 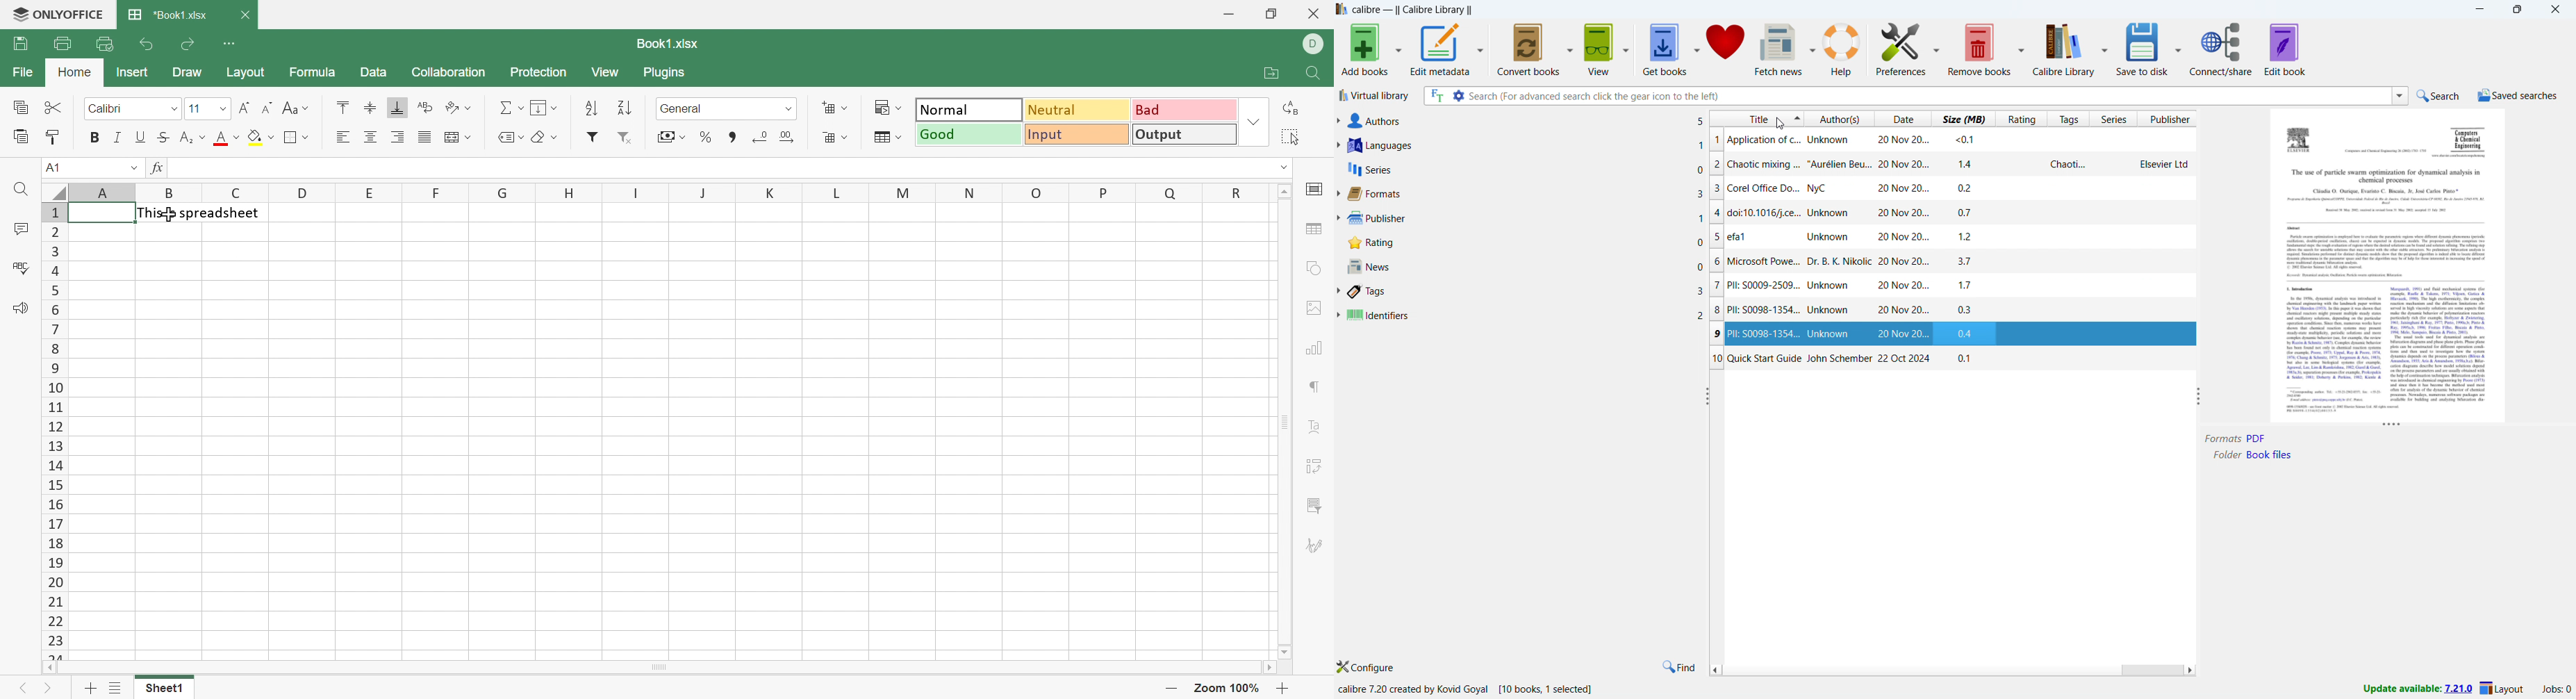 I want to click on Formats, so click(x=2224, y=439).